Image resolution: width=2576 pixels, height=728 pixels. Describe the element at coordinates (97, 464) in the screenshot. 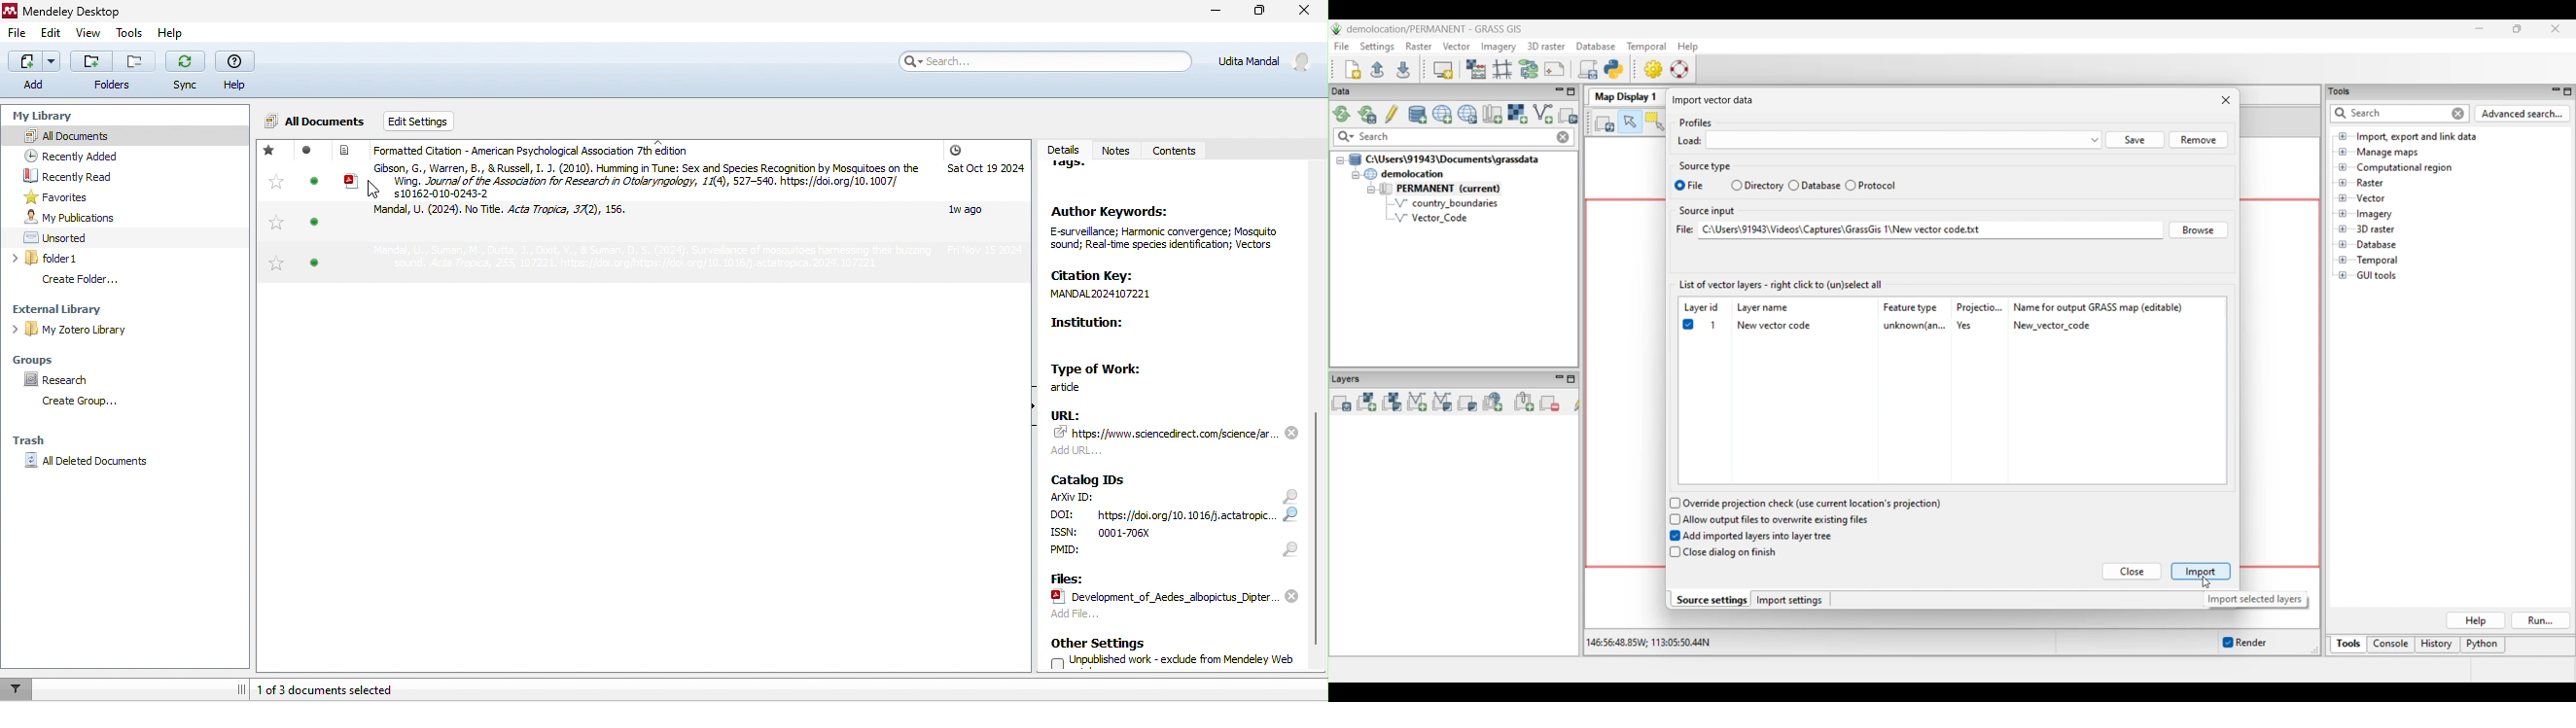

I see `all deleted documents` at that location.